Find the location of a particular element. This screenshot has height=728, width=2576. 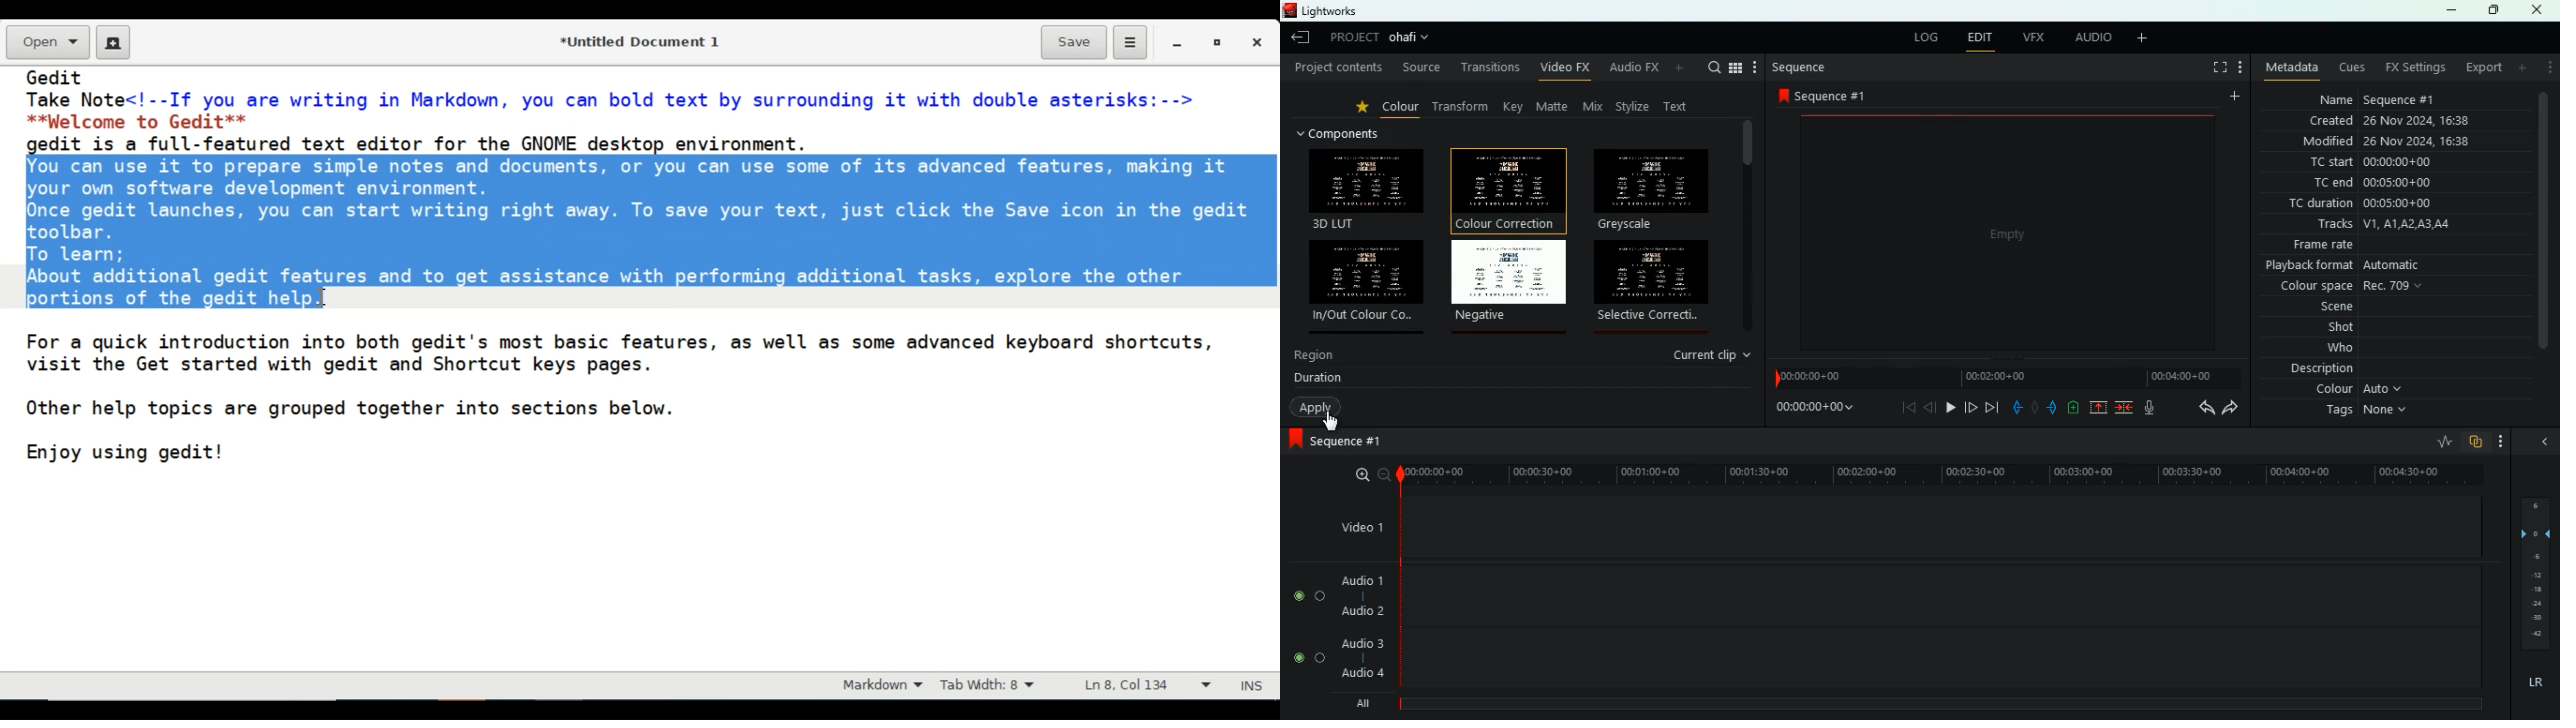

advance is located at coordinates (1968, 406).